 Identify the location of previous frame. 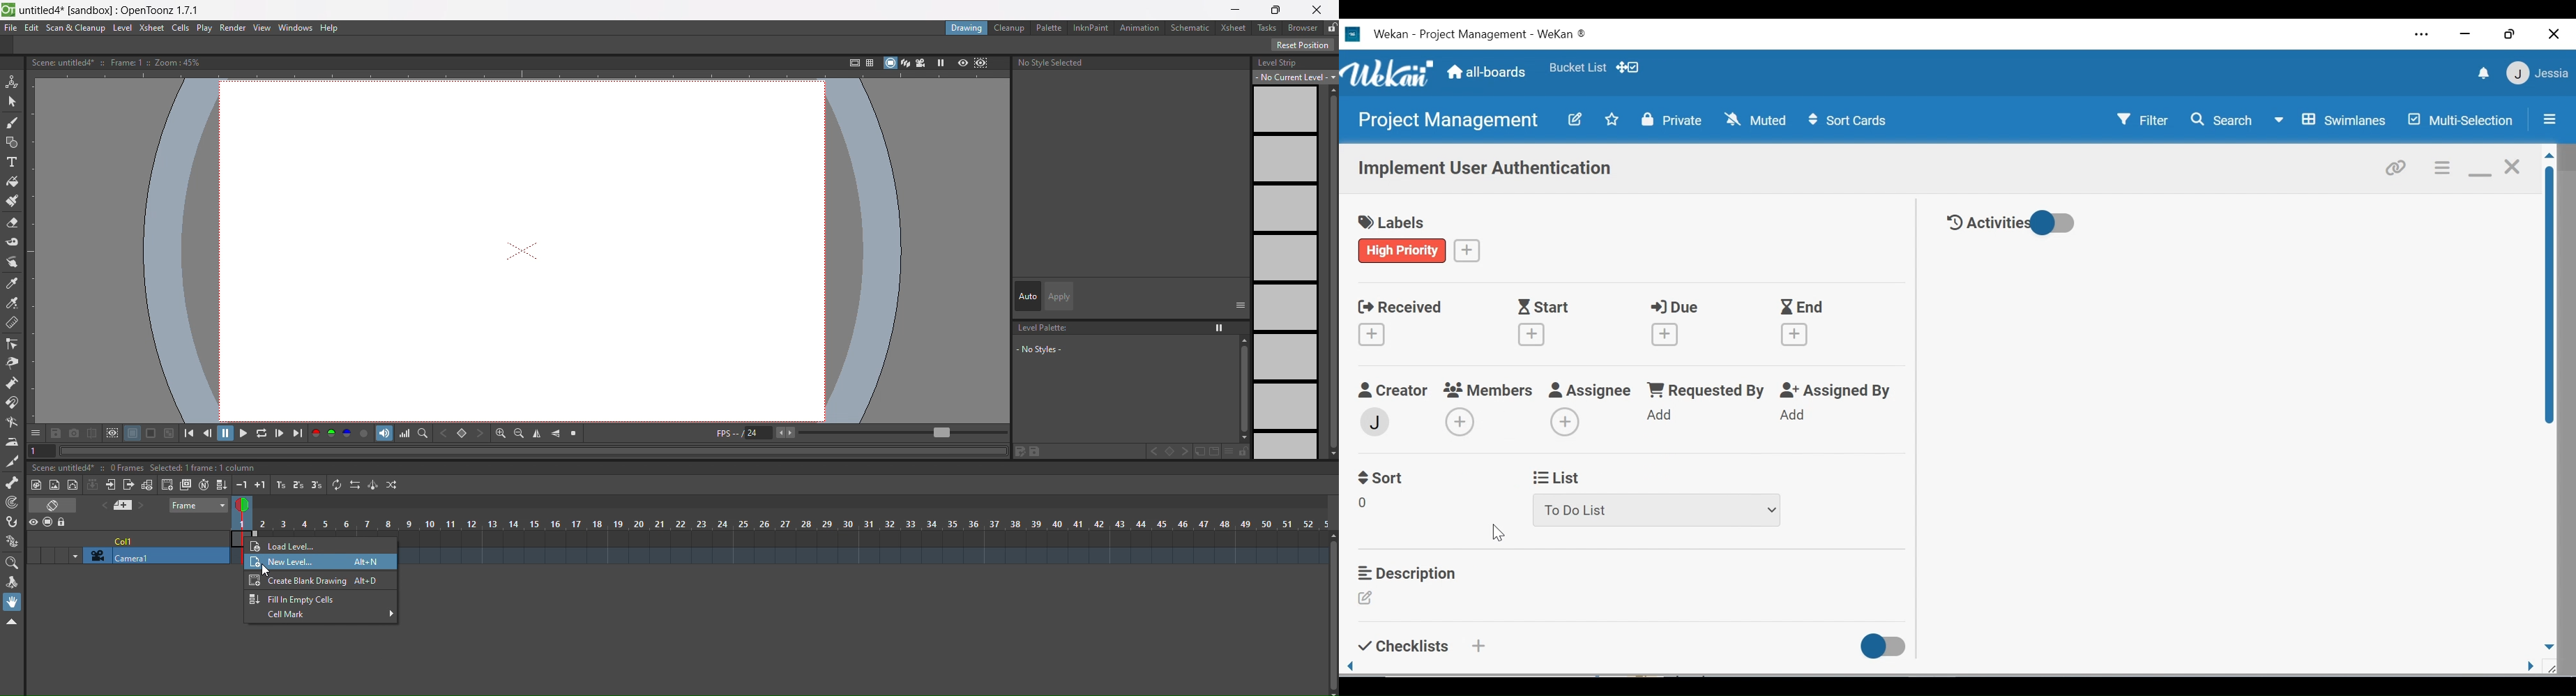
(210, 432).